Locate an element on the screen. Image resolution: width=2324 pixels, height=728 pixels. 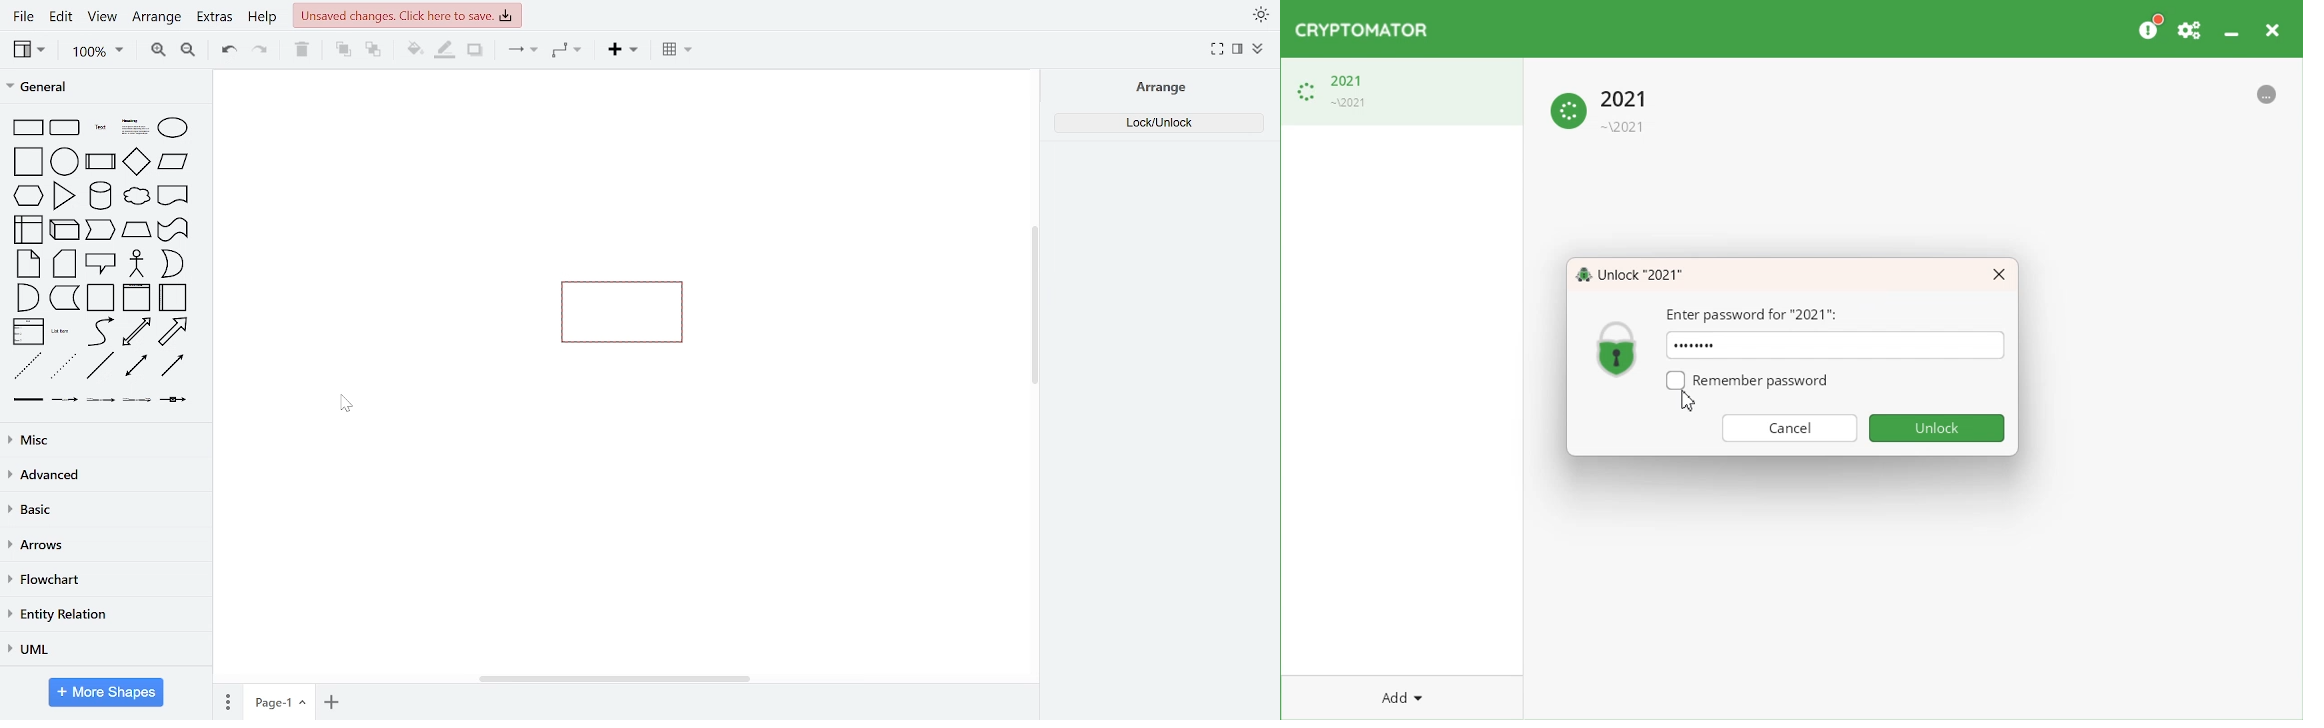
bidirectional arrow is located at coordinates (136, 333).